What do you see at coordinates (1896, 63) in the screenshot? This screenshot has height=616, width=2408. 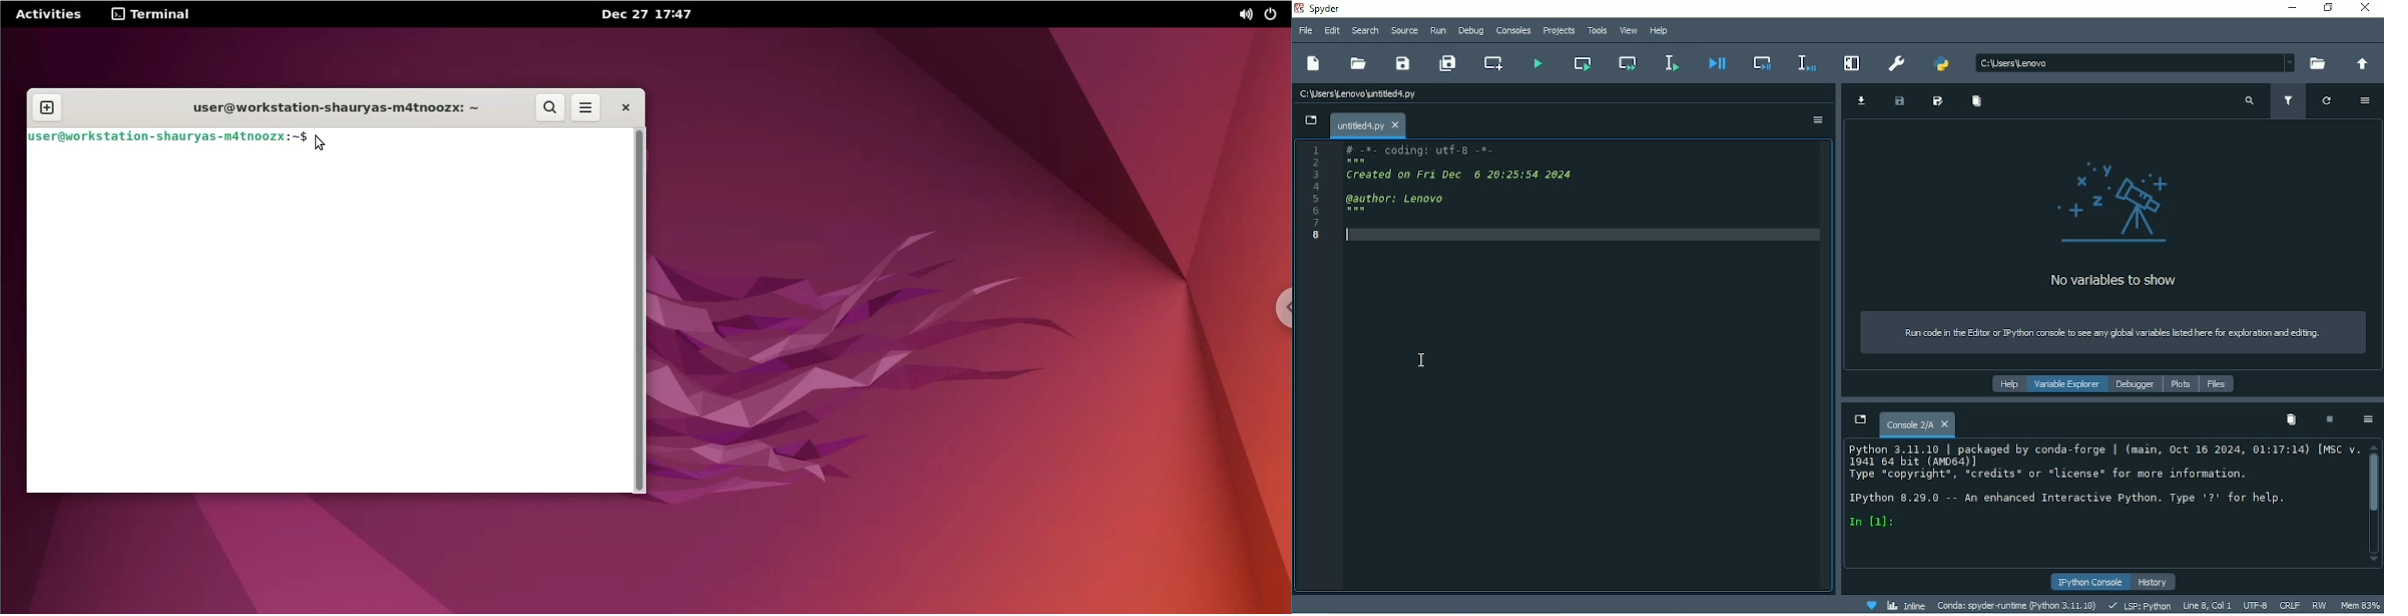 I see `Preferences` at bounding box center [1896, 63].